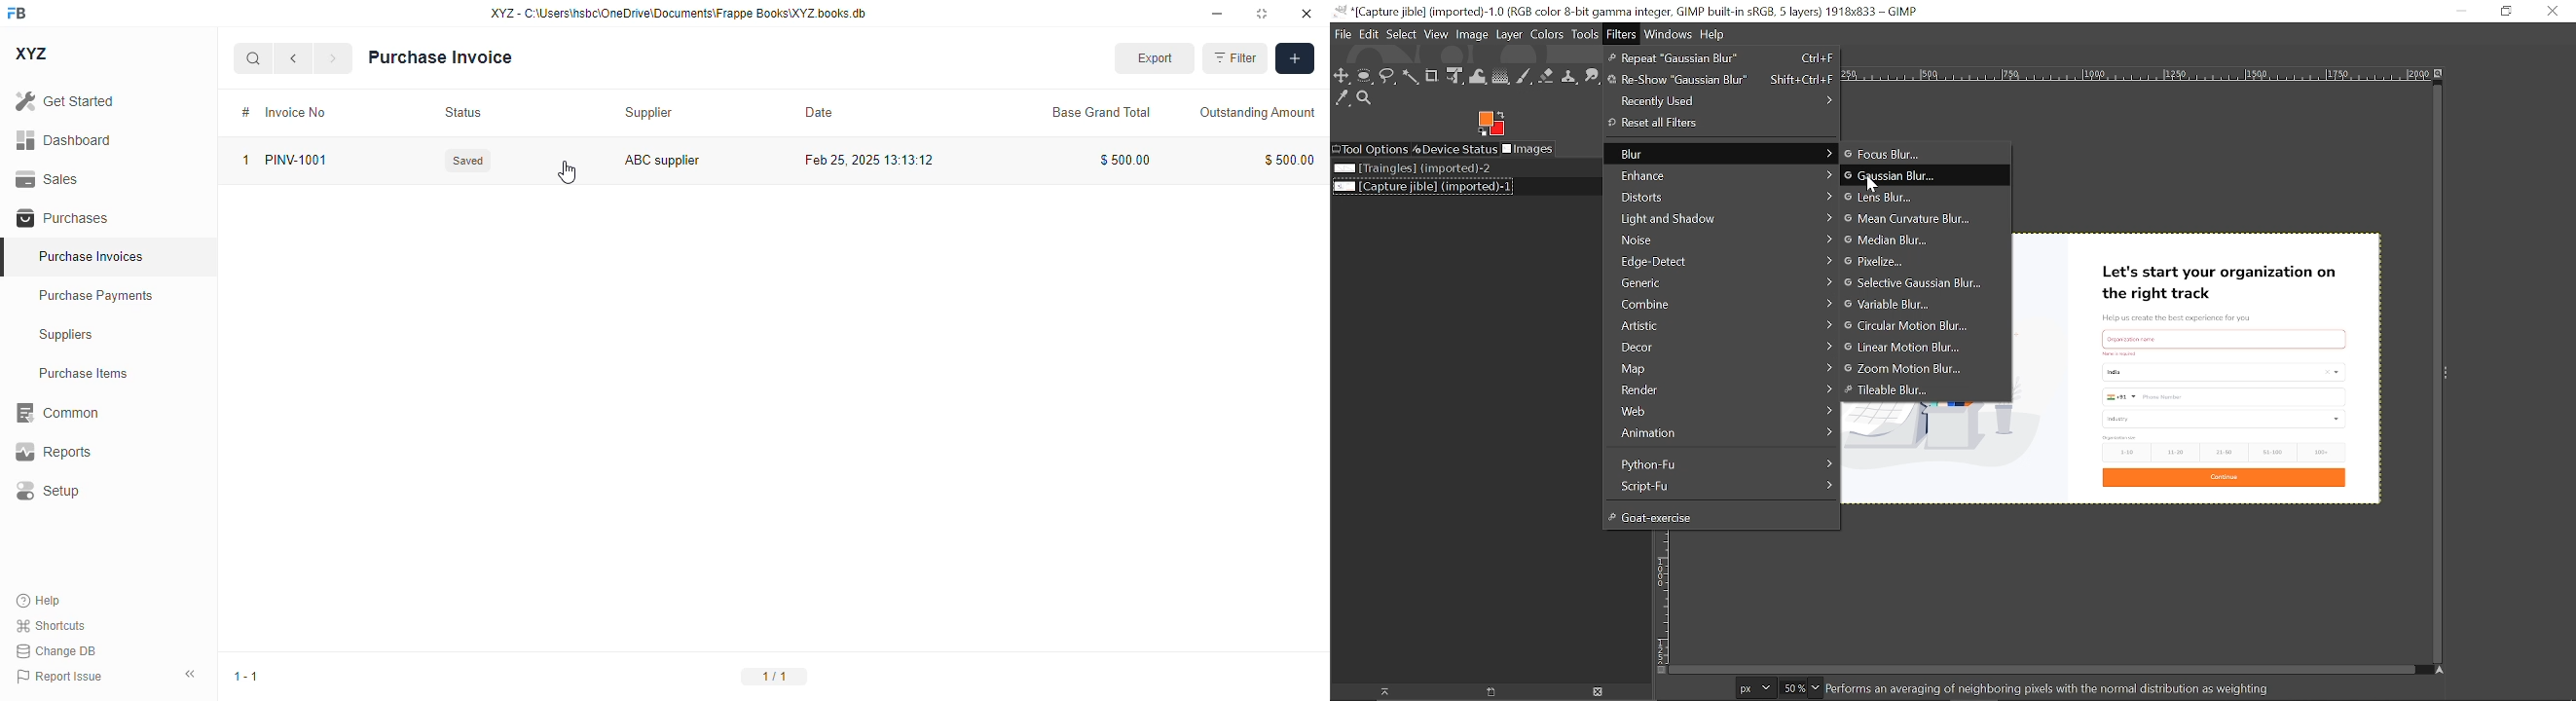  What do you see at coordinates (870, 161) in the screenshot?
I see `Feb 25, 2025 13:13:12` at bounding box center [870, 161].